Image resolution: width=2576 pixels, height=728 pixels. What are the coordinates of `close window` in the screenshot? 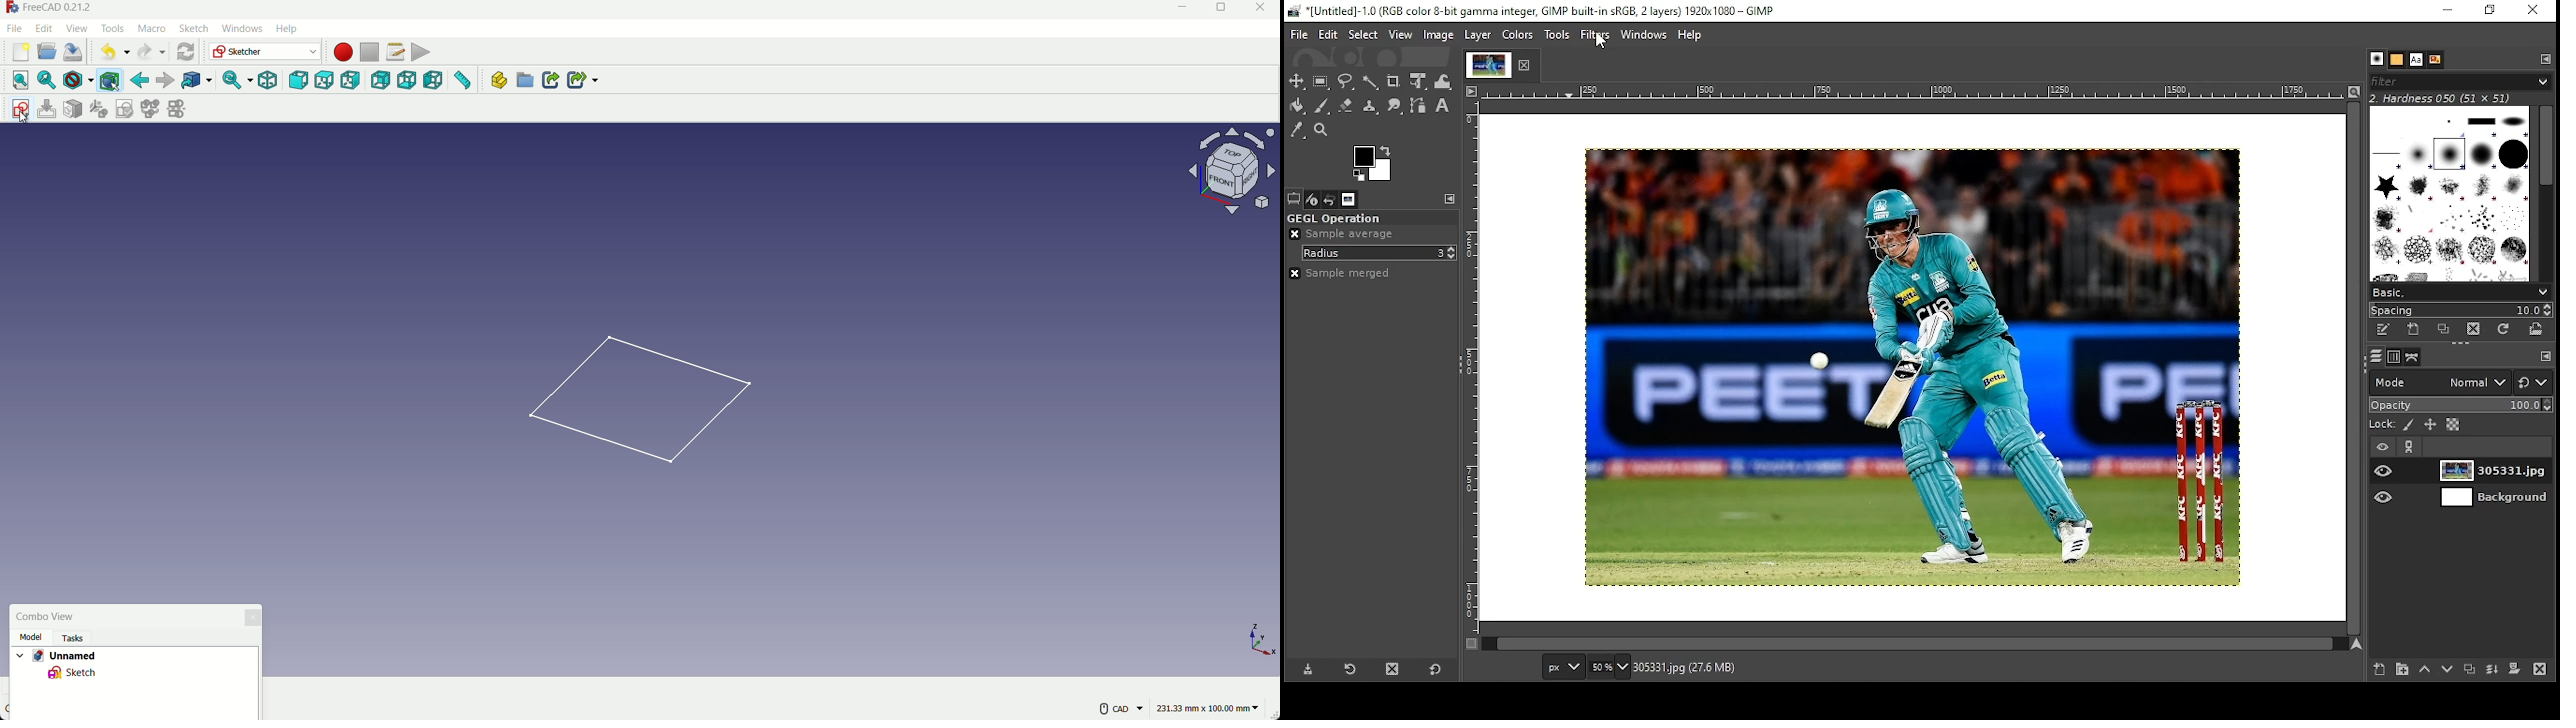 It's located at (2532, 10).